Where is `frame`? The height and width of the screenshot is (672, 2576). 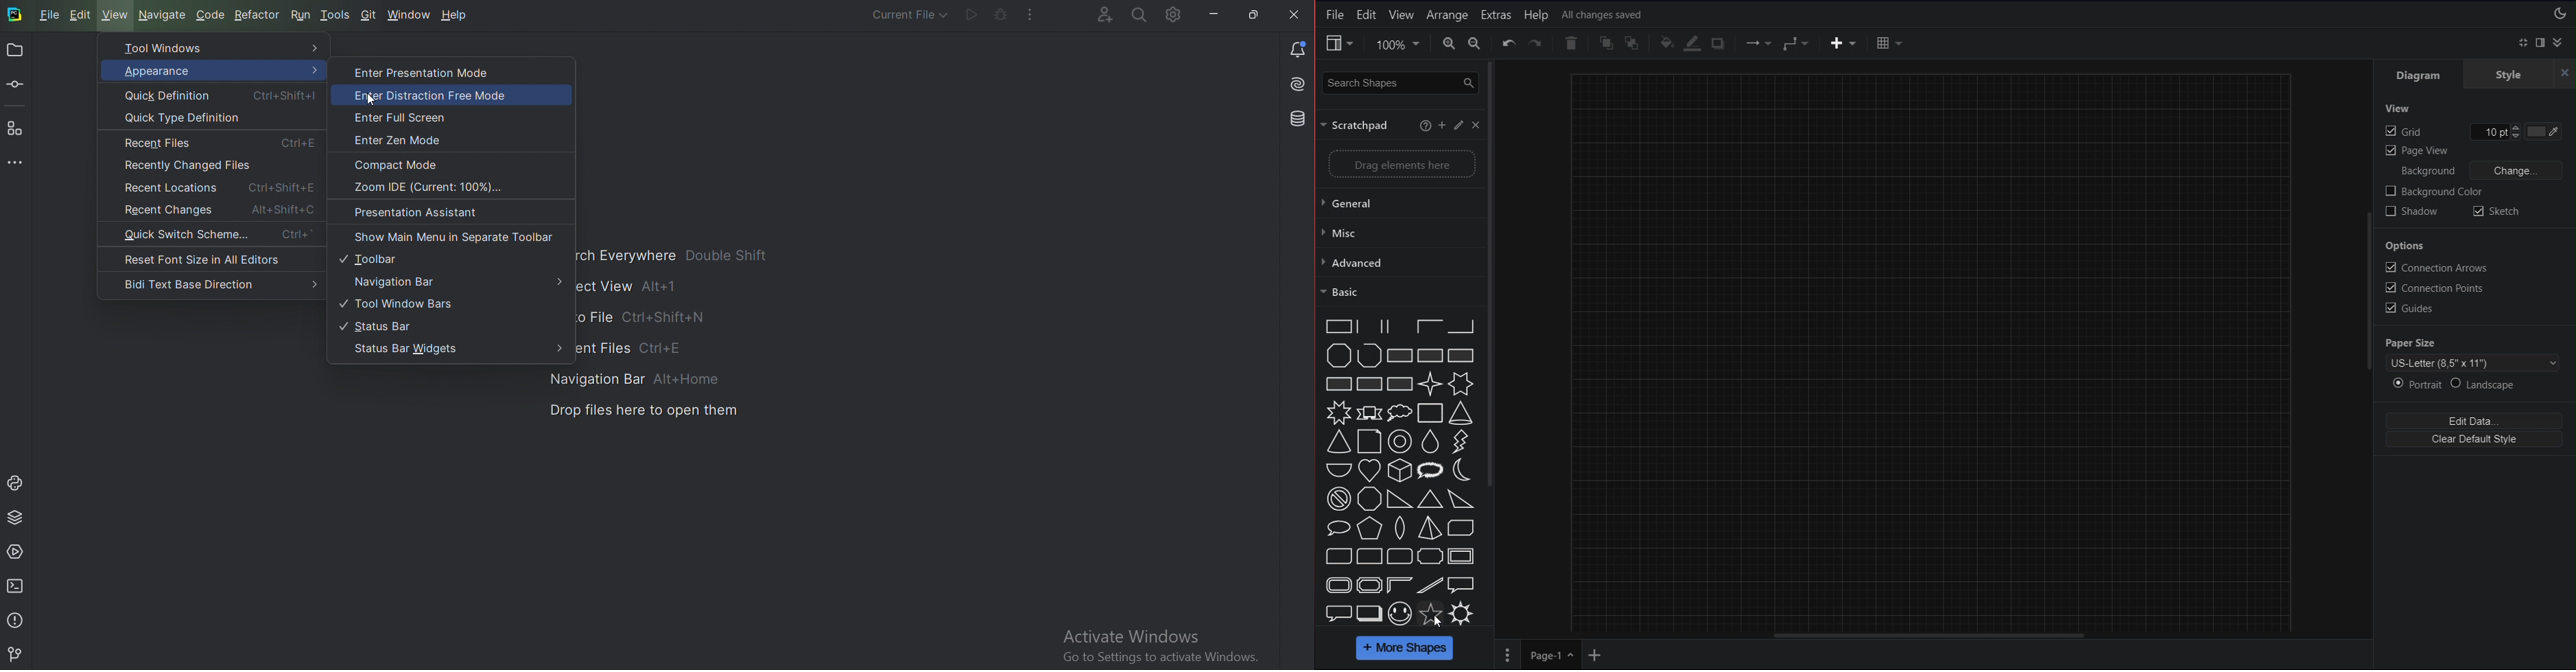
frame is located at coordinates (1462, 556).